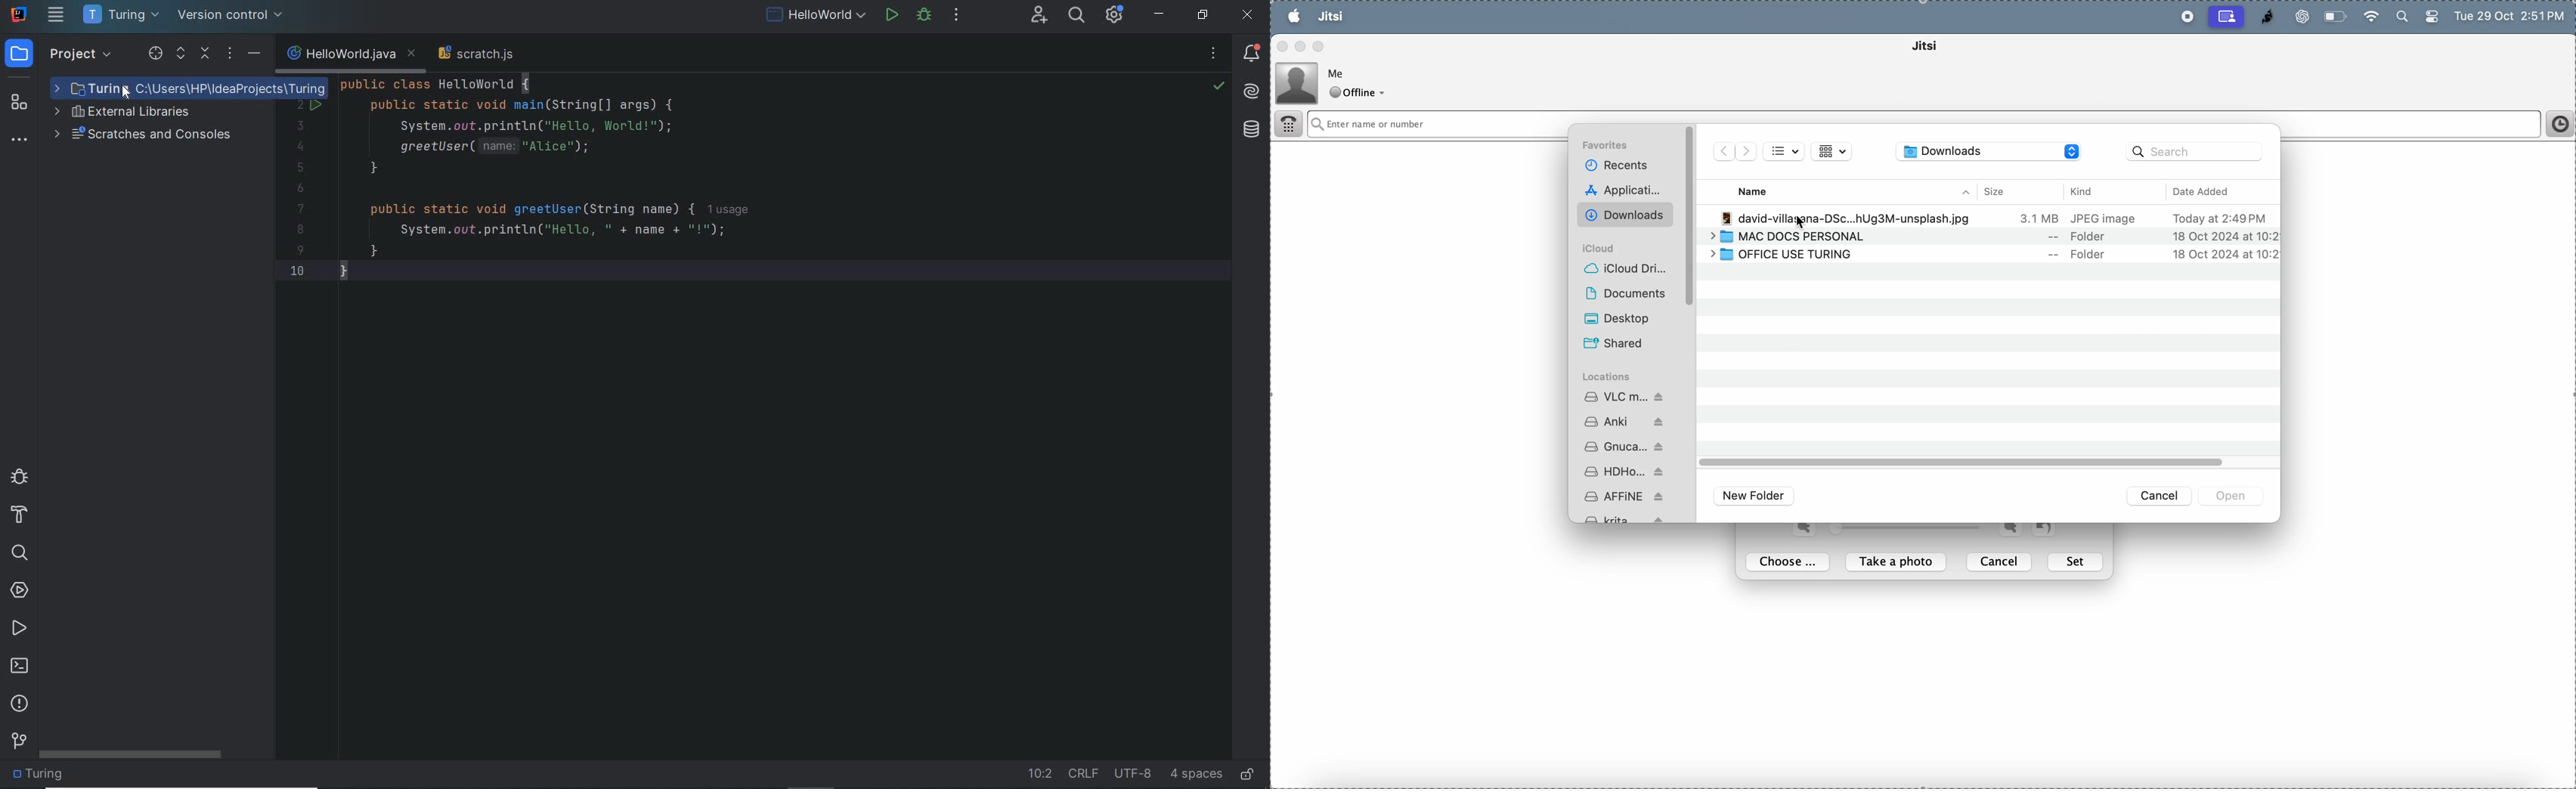  Describe the element at coordinates (1134, 774) in the screenshot. I see `file encoding` at that location.